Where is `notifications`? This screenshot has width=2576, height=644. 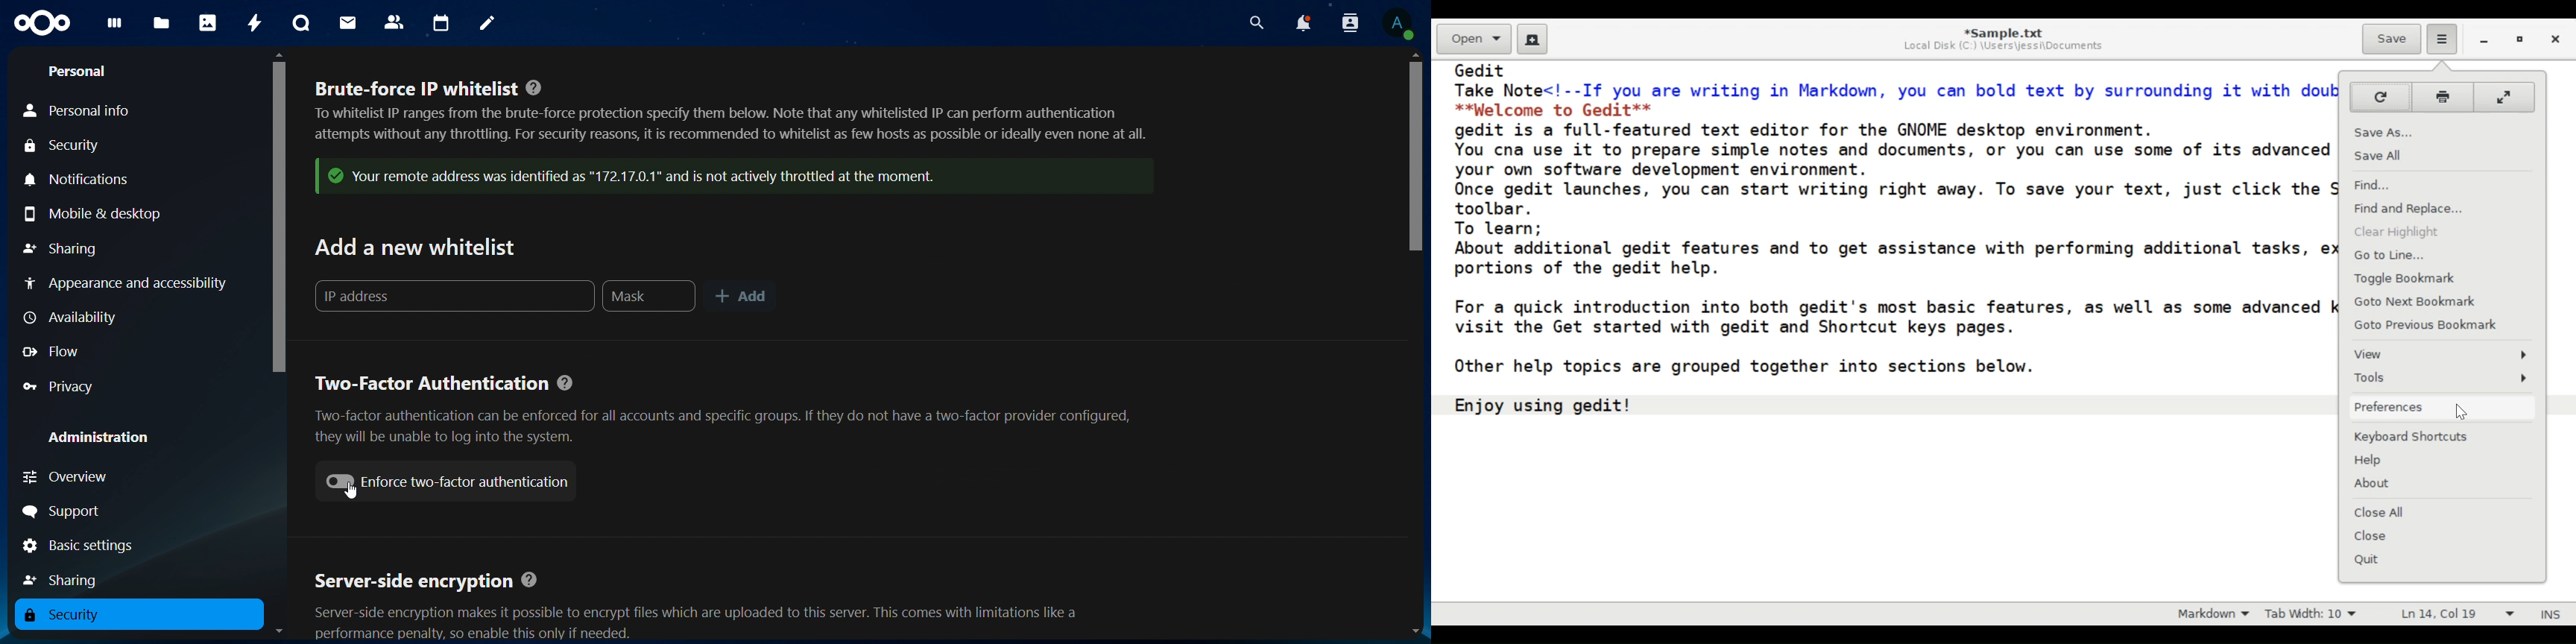 notifications is located at coordinates (1305, 25).